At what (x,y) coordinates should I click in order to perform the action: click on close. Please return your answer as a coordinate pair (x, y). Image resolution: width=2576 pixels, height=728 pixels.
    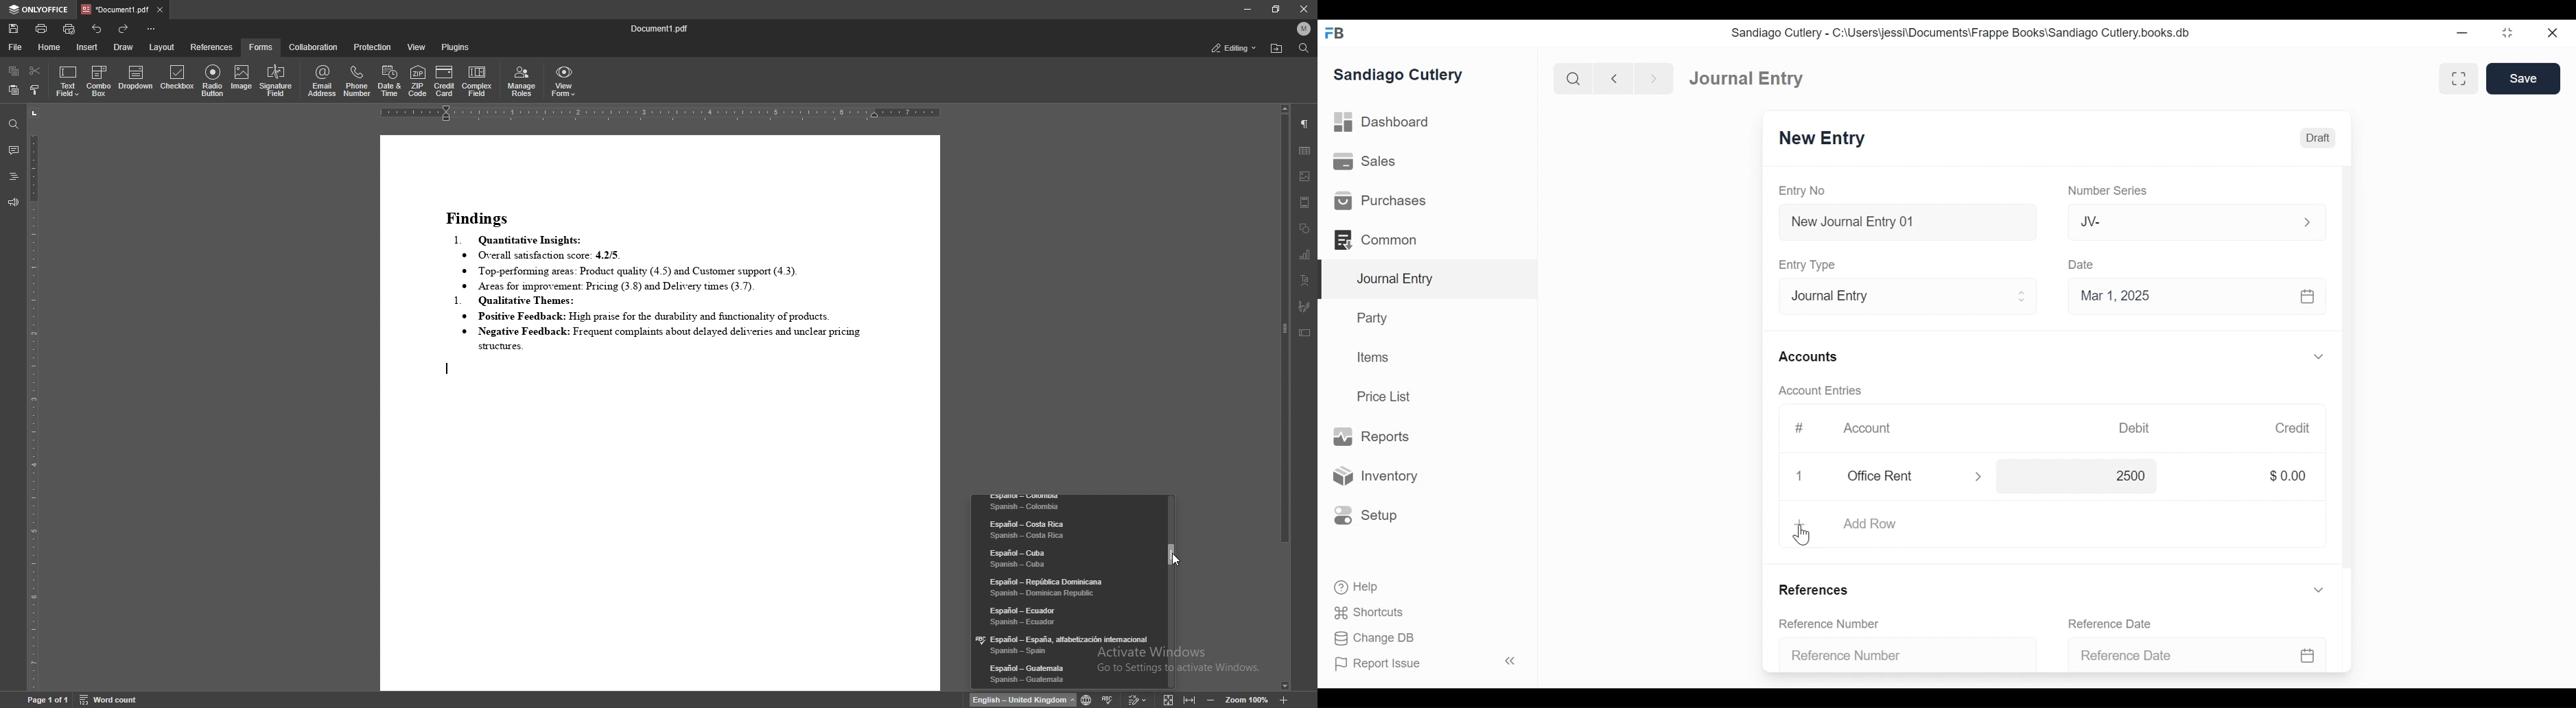
    Looking at the image, I should click on (1302, 9).